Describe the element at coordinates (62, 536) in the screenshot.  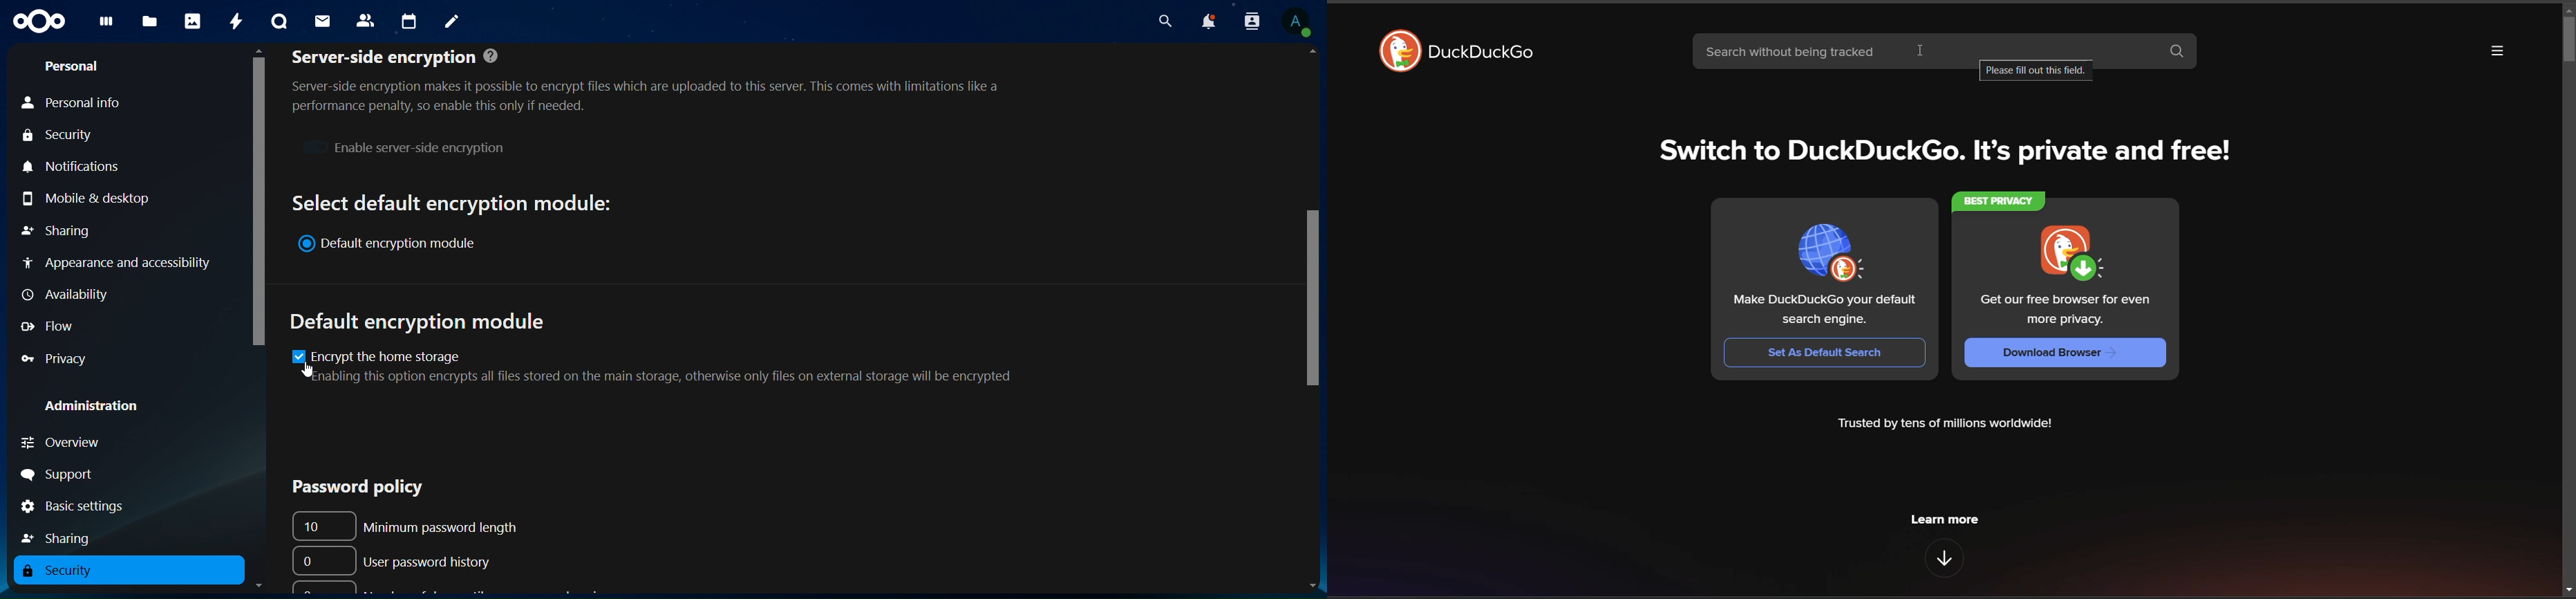
I see `haring` at that location.